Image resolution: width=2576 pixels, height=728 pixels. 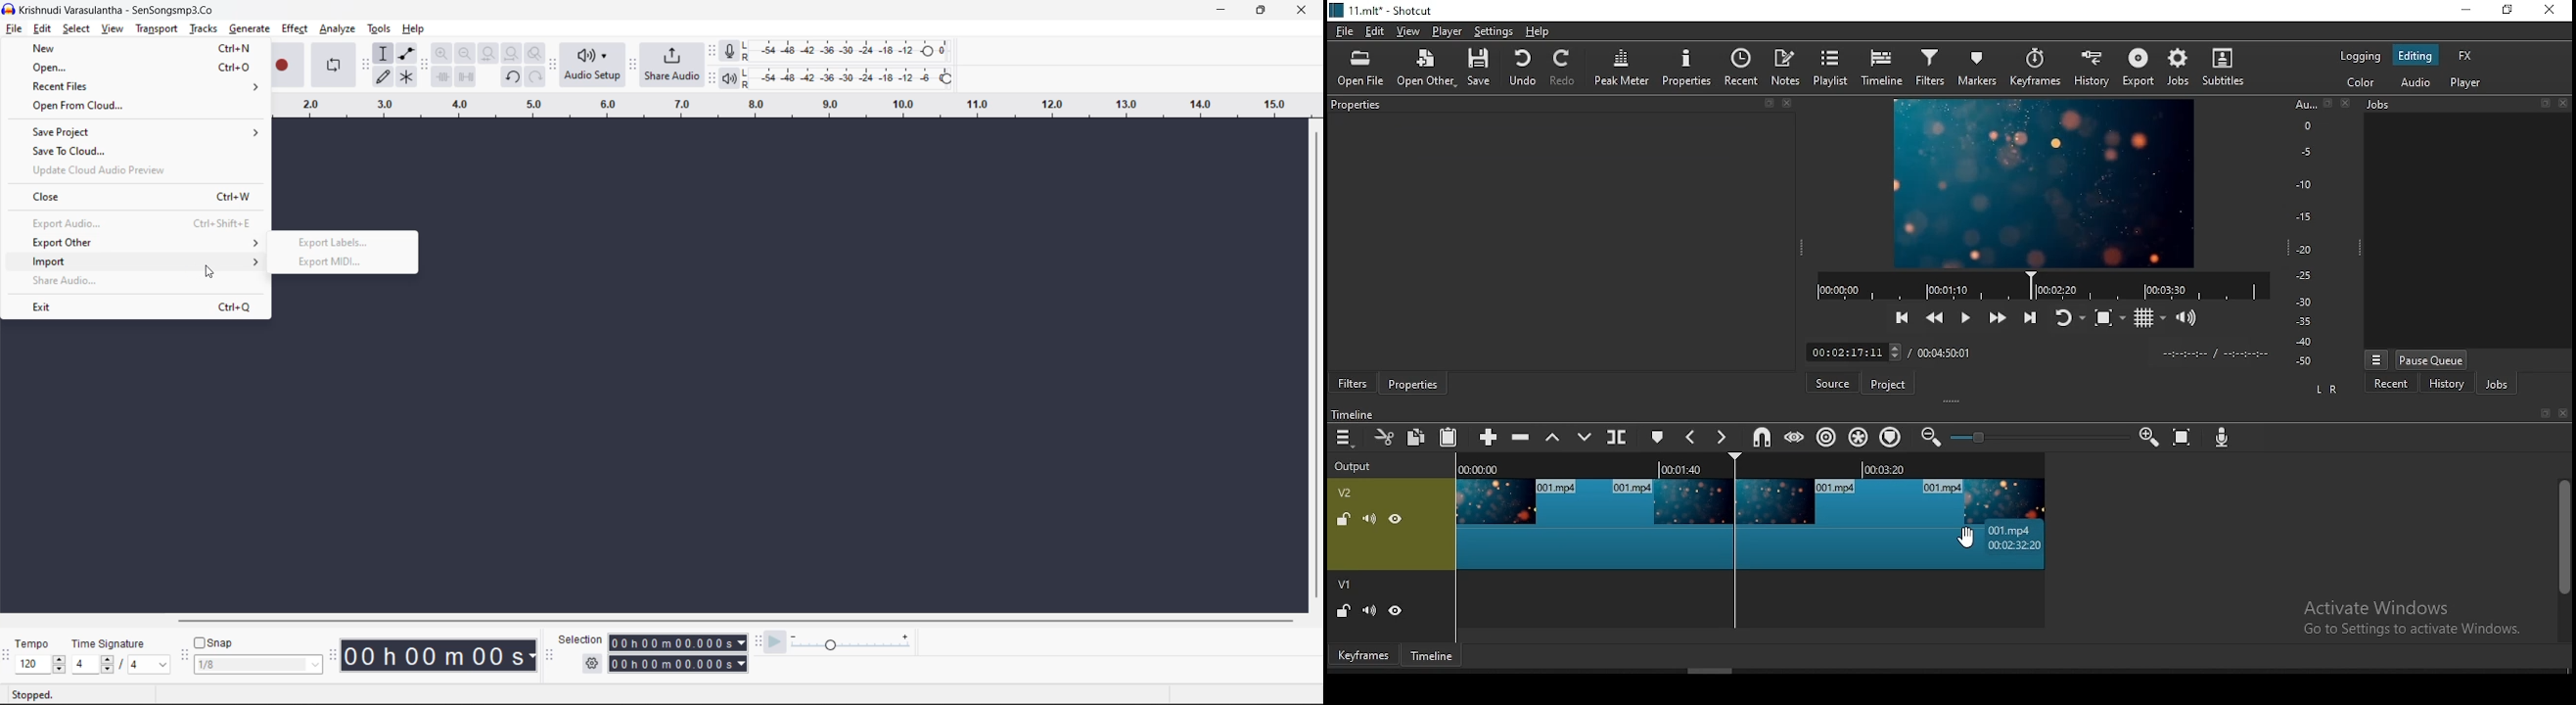 What do you see at coordinates (2215, 353) in the screenshot?
I see `TIME` at bounding box center [2215, 353].